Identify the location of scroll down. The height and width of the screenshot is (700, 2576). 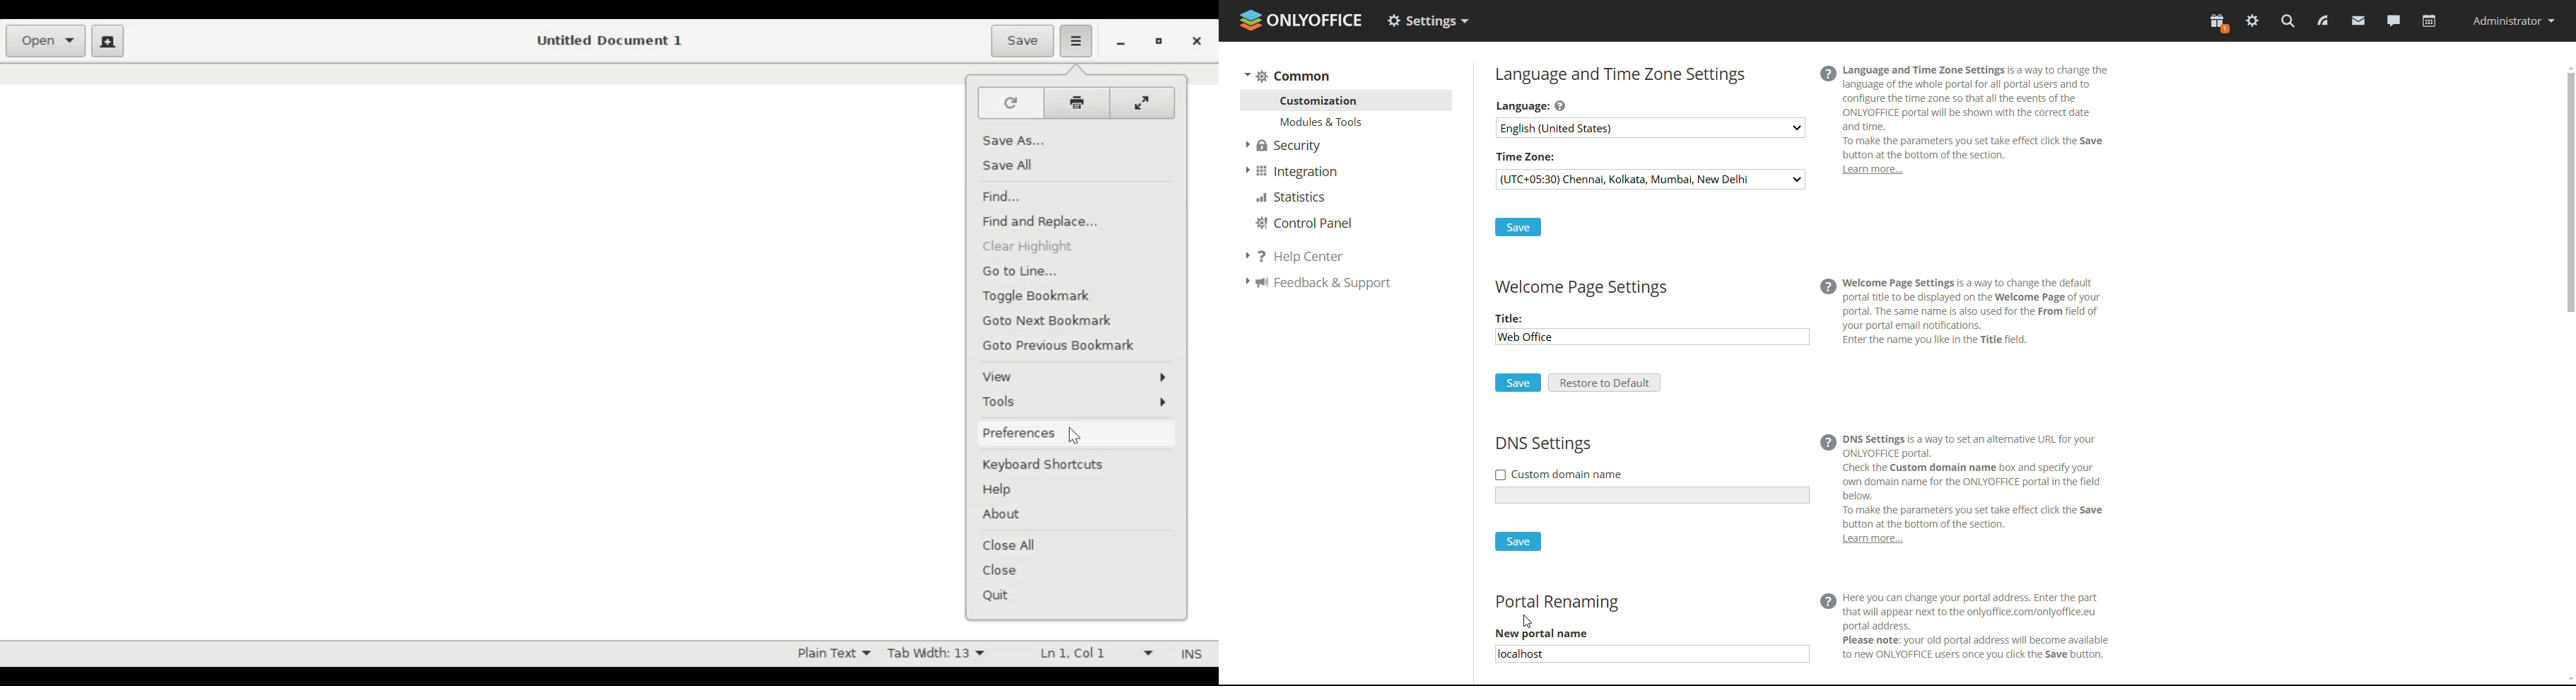
(2568, 681).